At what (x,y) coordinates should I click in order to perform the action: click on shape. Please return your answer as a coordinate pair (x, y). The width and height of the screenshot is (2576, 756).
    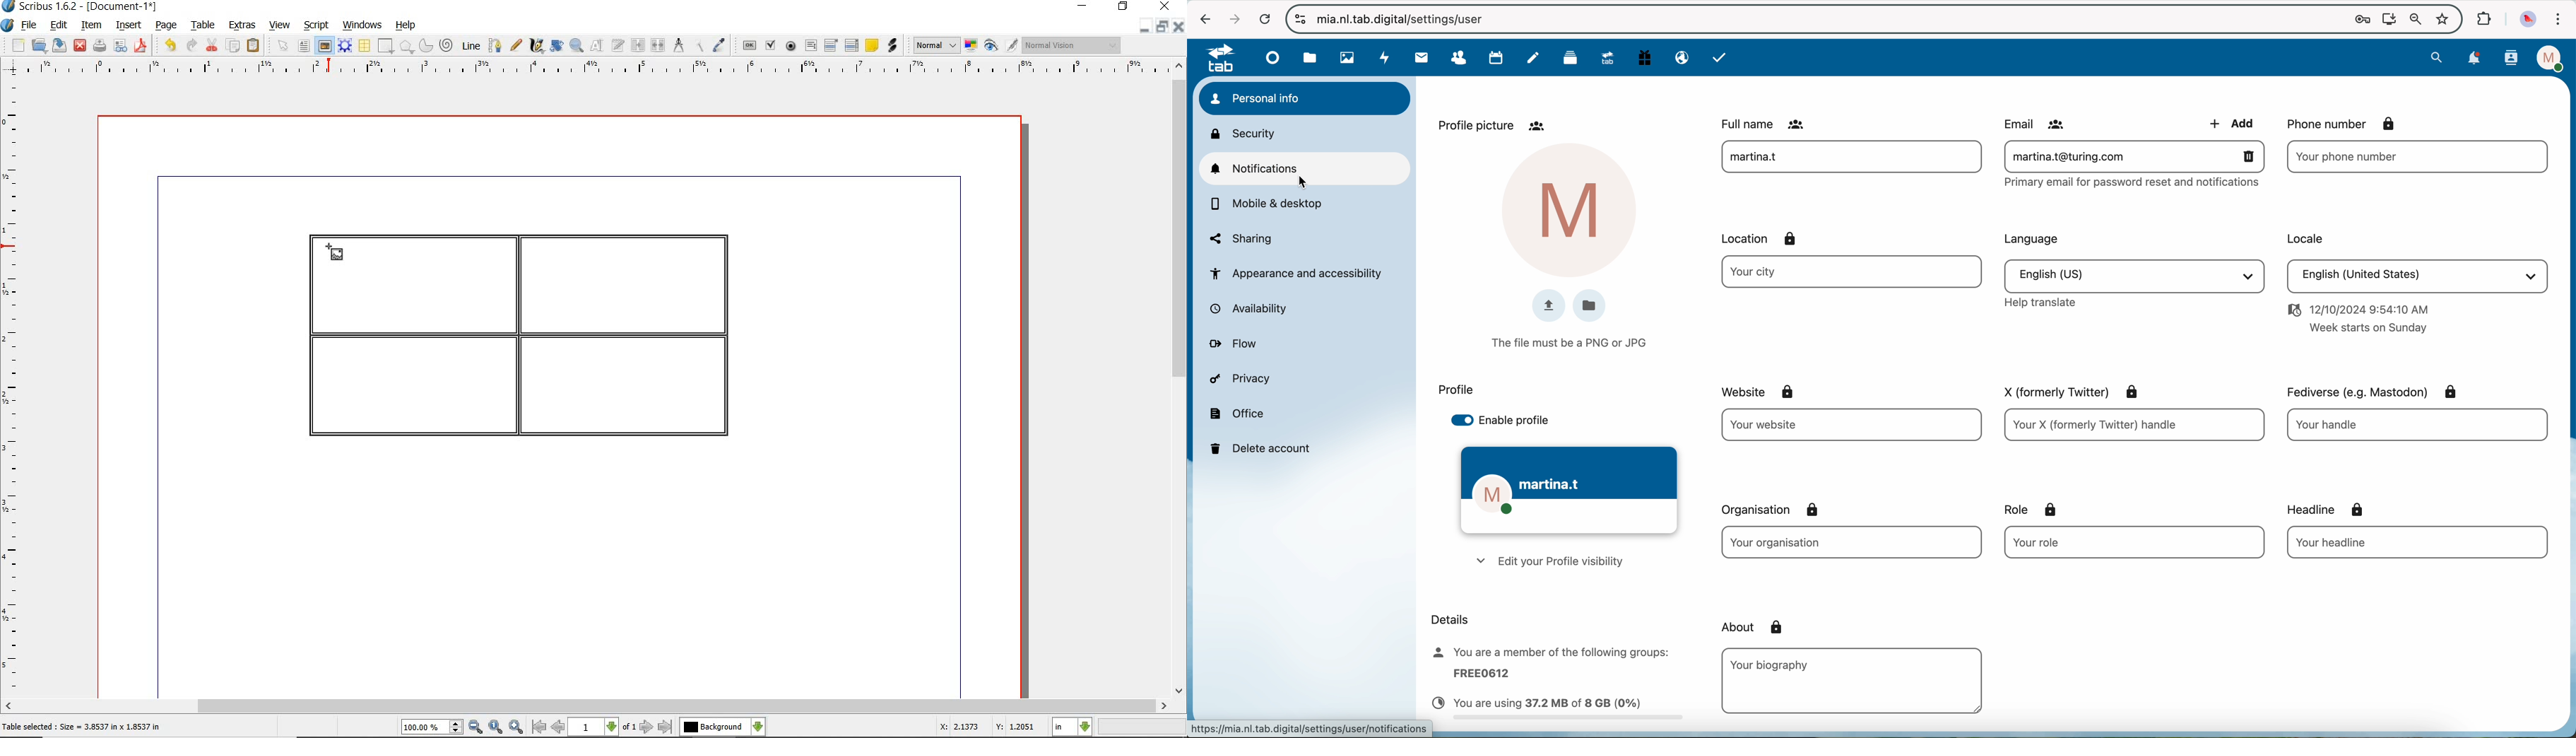
    Looking at the image, I should click on (384, 47).